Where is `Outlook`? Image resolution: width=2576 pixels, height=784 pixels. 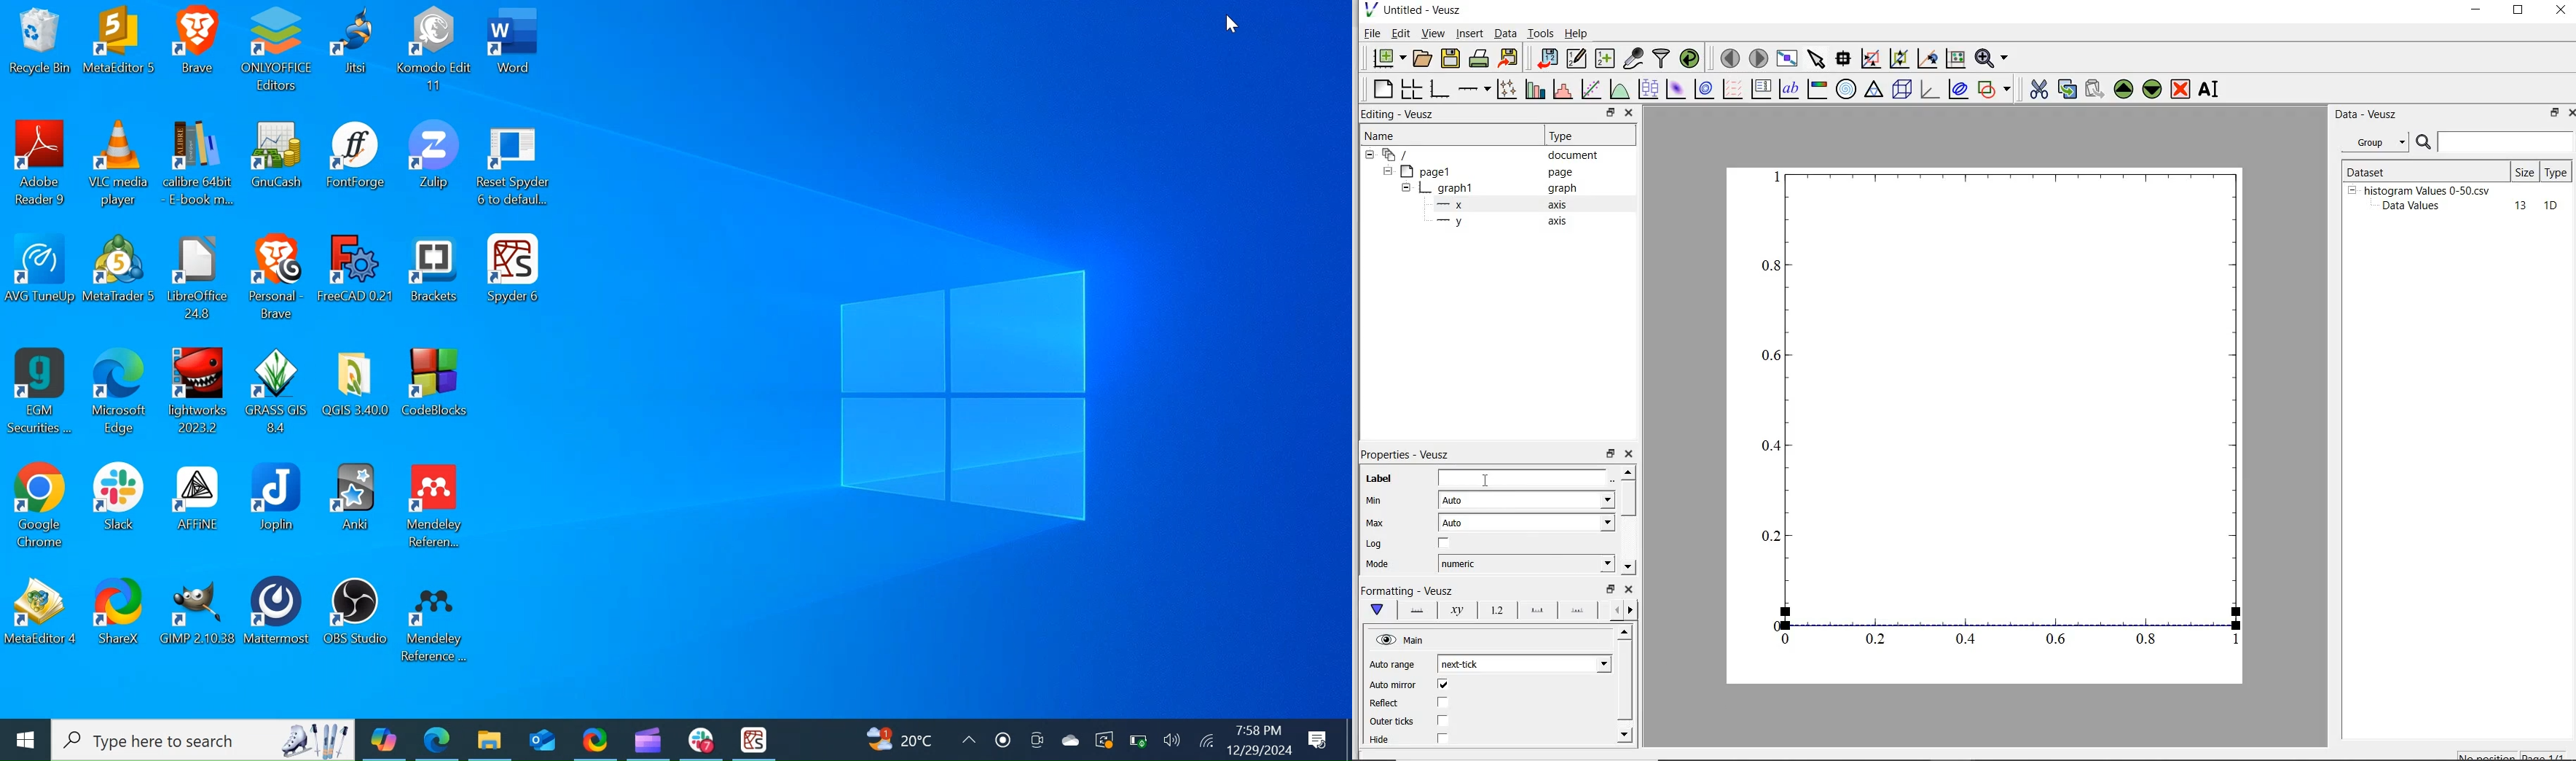
Outlook is located at coordinates (544, 739).